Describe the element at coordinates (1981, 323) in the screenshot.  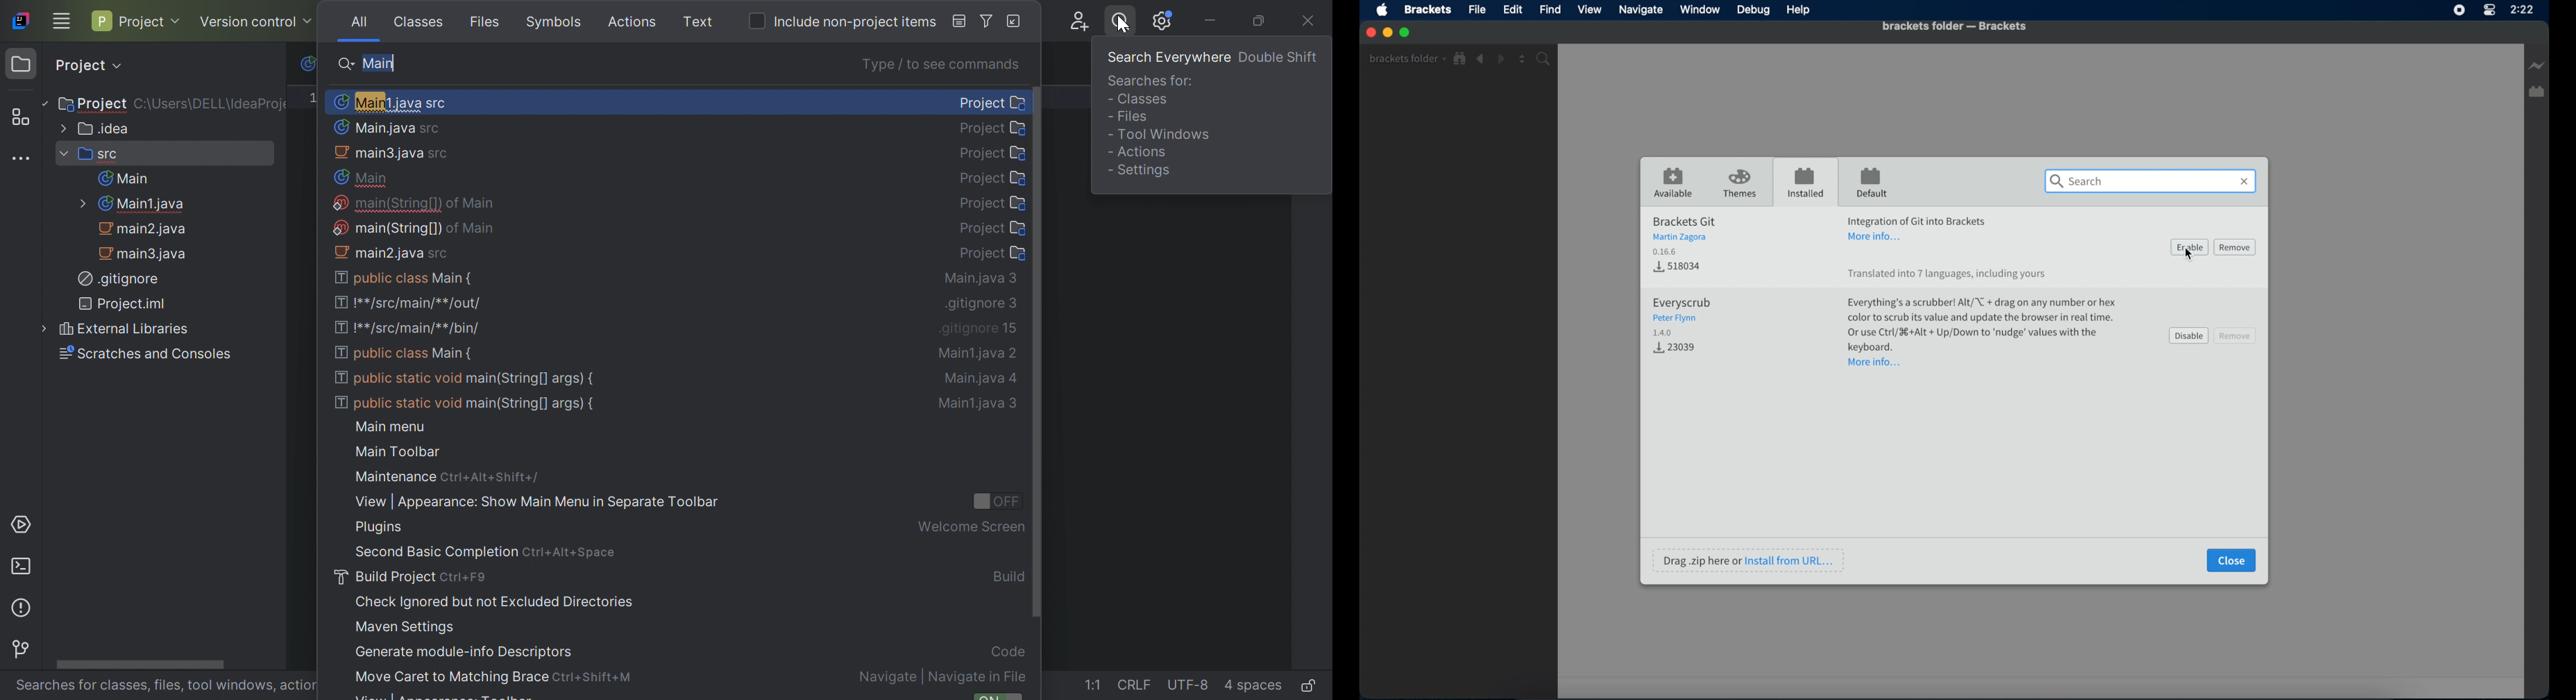
I see `Everything's a scrubber! Alt/X. + drag on any number or hex
color to scrubiits value and update the browser in real time.
Or use Ctrl/3+Alt + Up/Down to ‘nudge’ values with the
keyboard.` at that location.